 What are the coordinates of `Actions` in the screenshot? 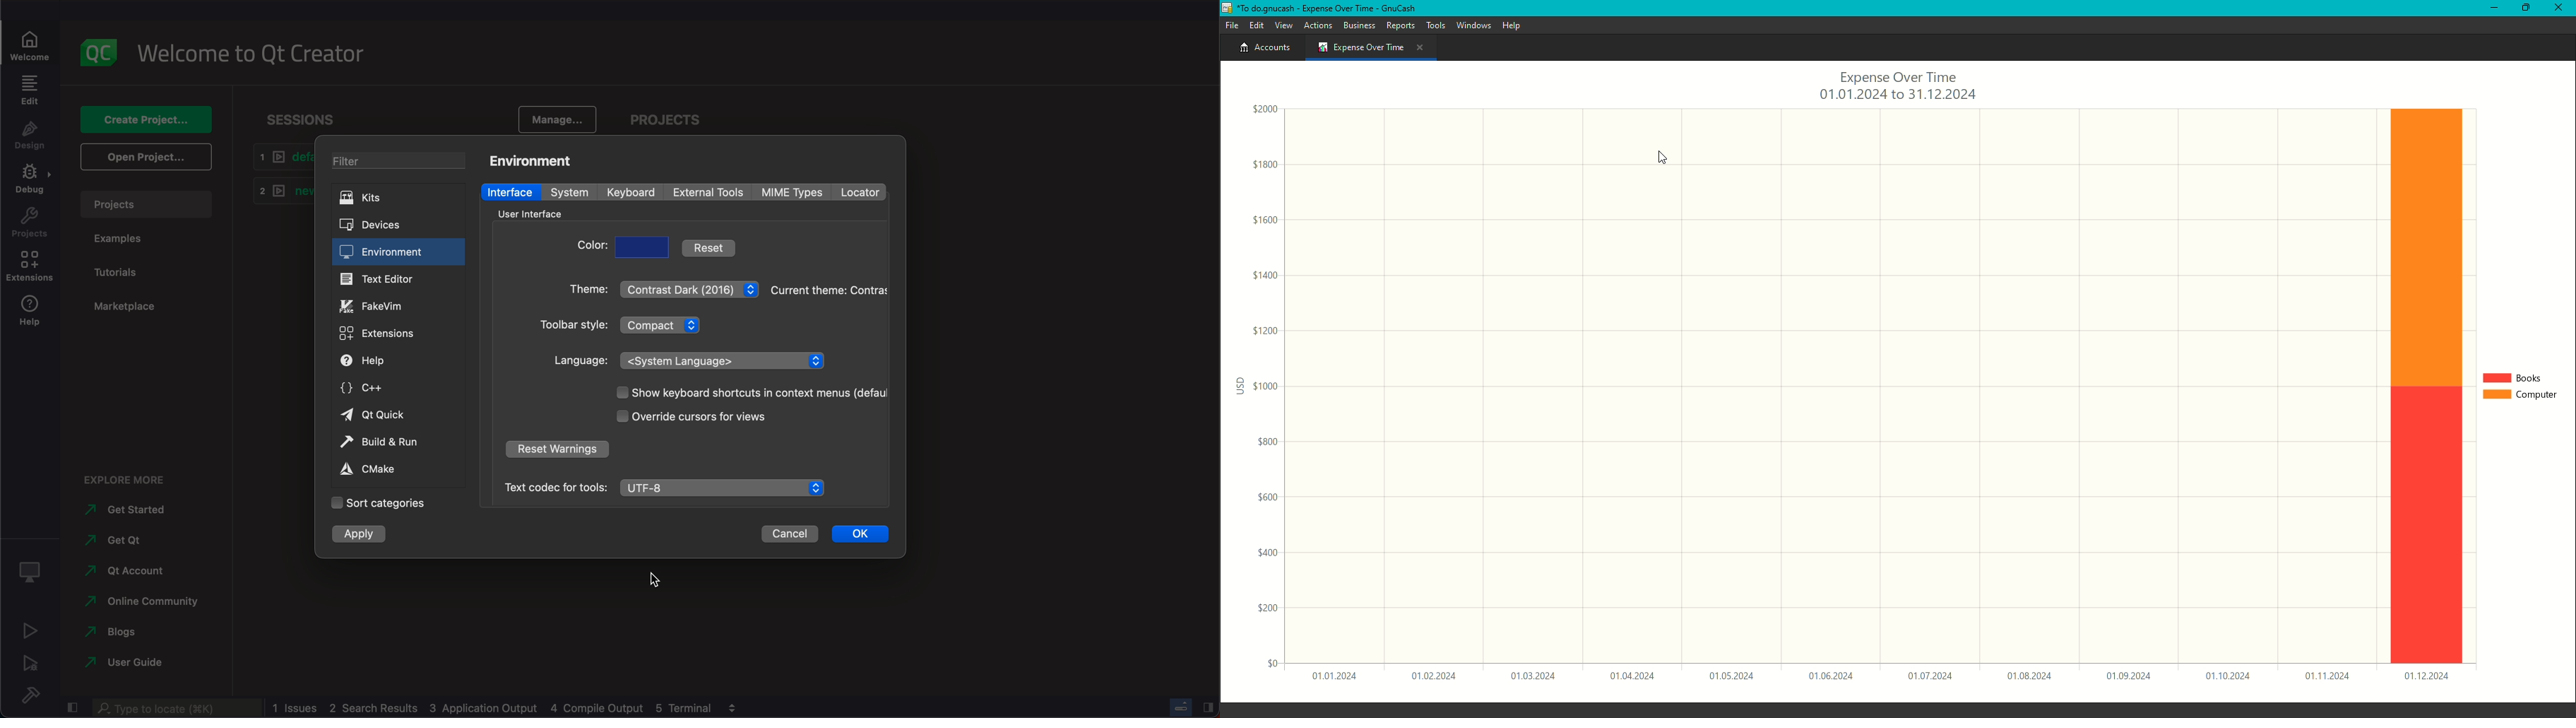 It's located at (1317, 24).